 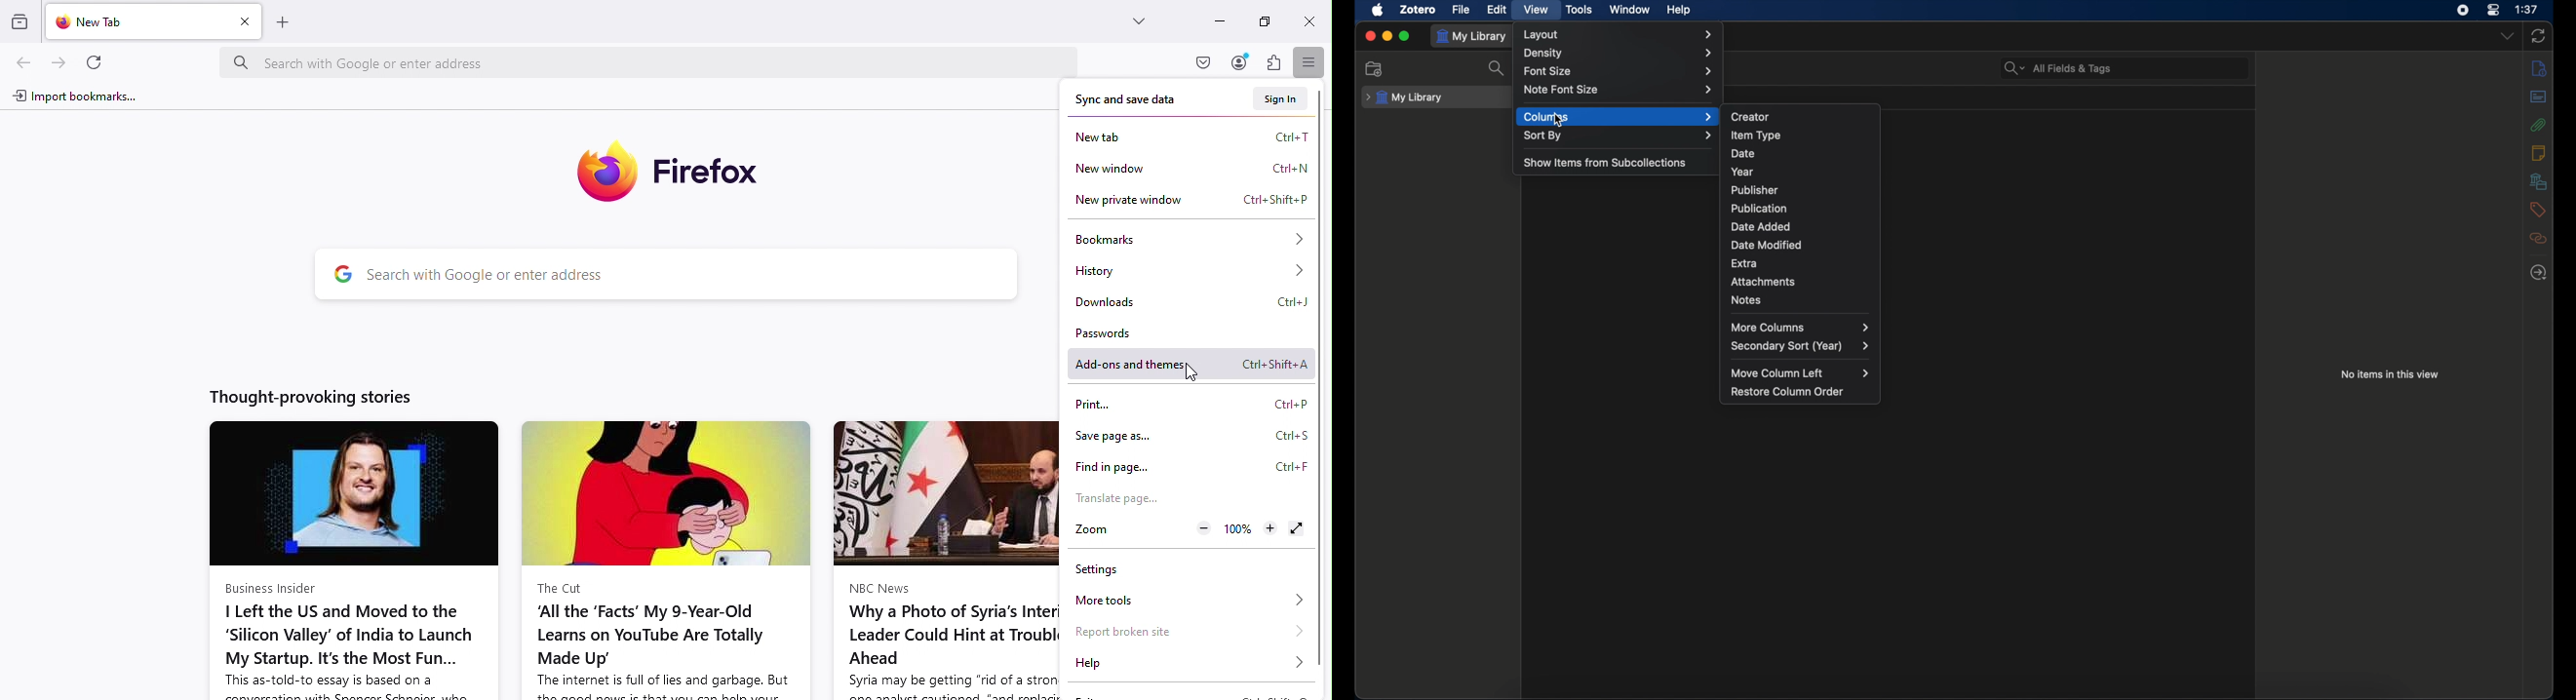 What do you see at coordinates (1559, 121) in the screenshot?
I see `Cursor` at bounding box center [1559, 121].